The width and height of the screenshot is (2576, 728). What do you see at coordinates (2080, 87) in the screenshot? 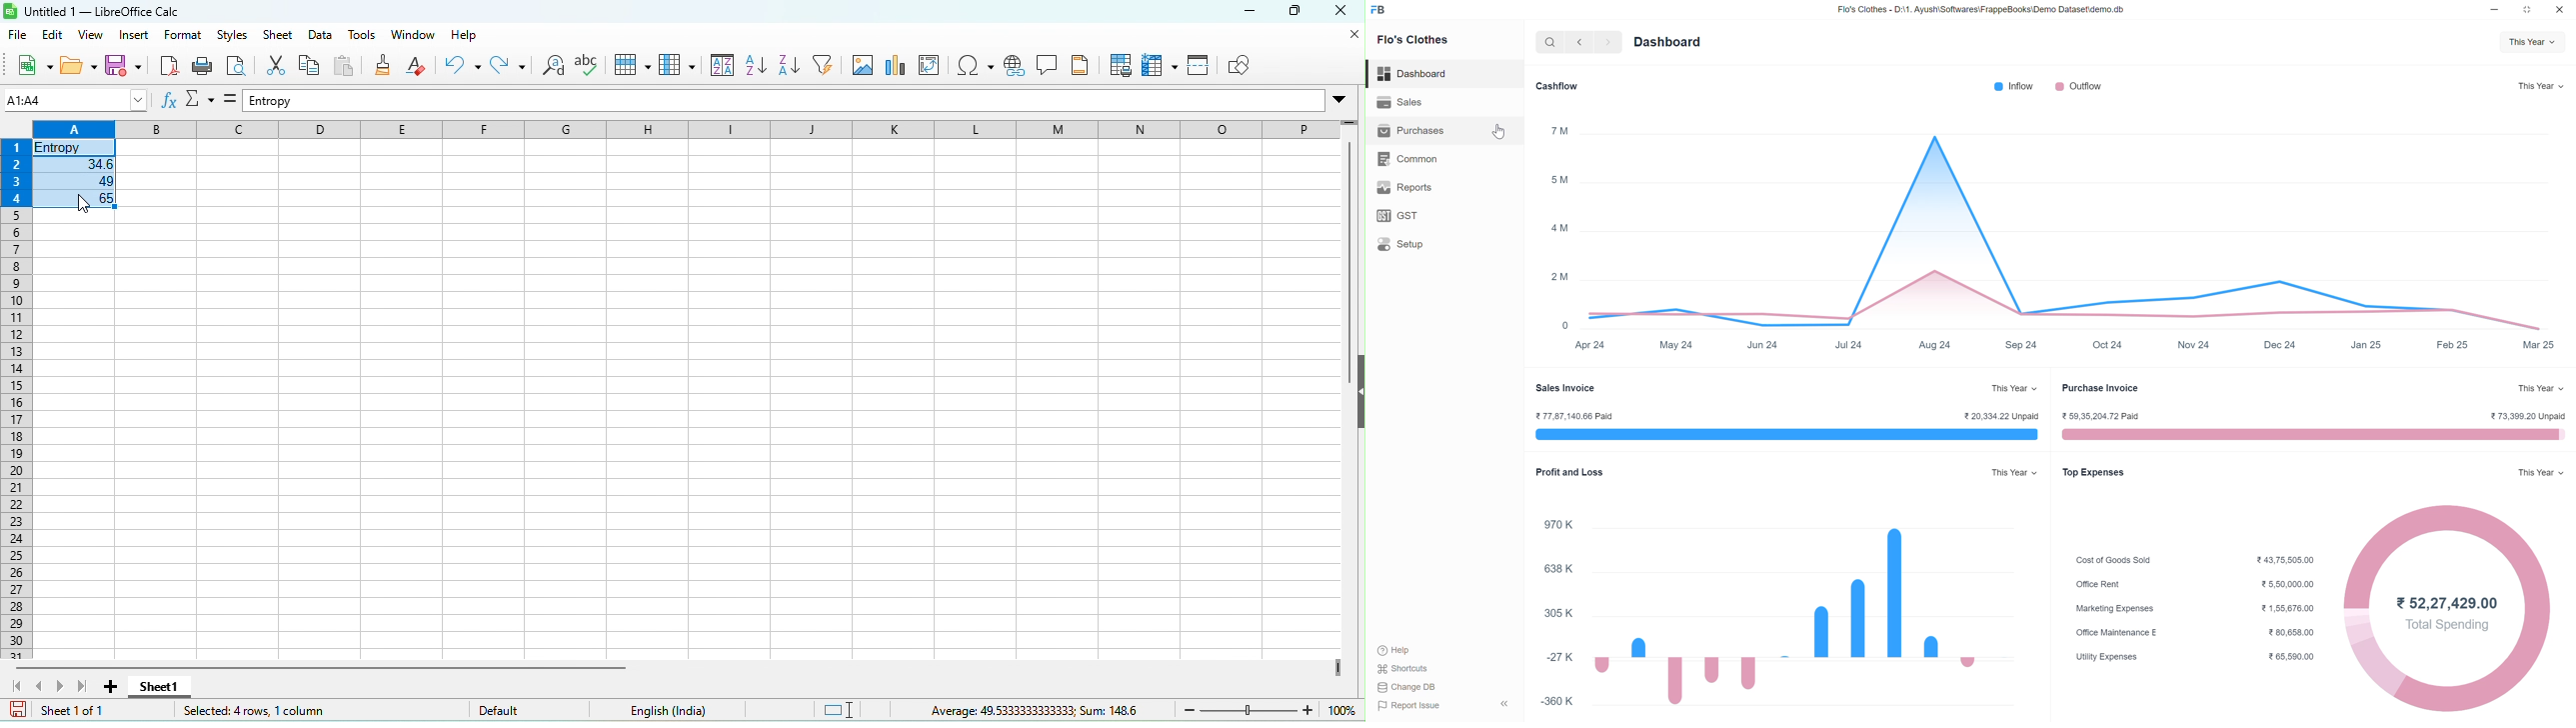
I see `® Outflow` at bounding box center [2080, 87].